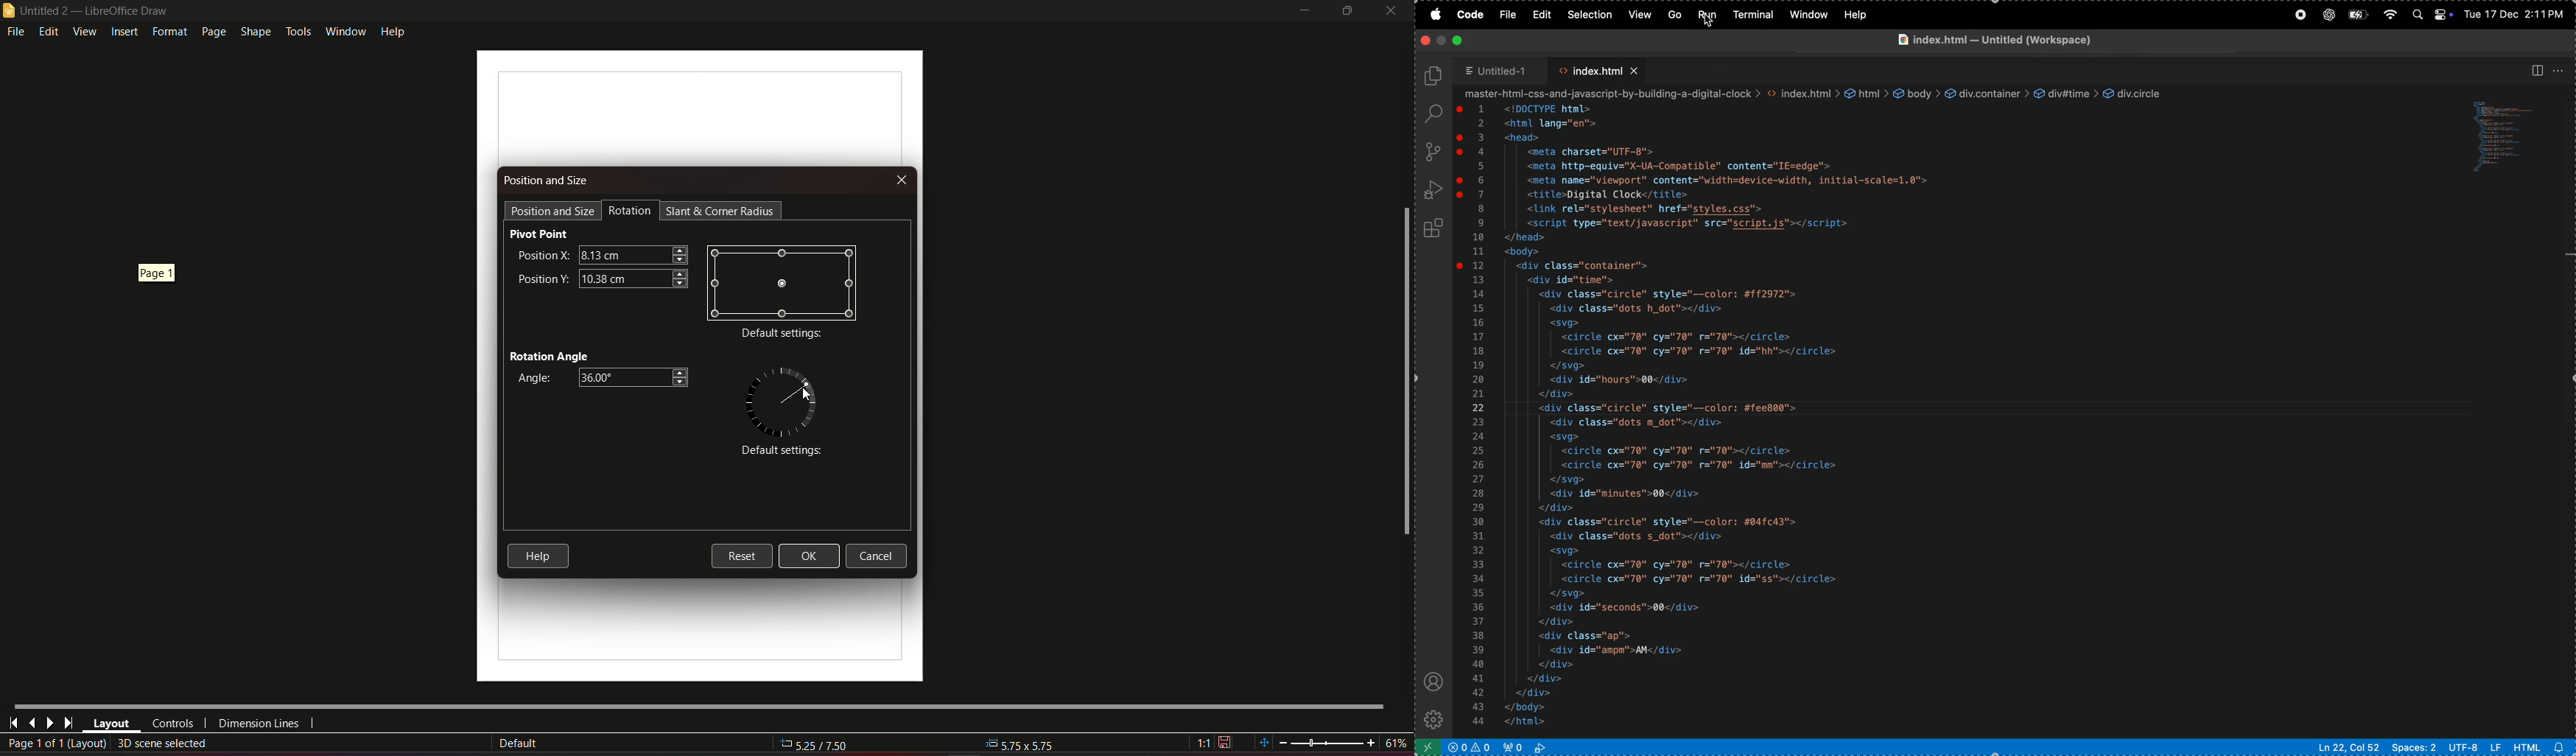 Image resolution: width=2576 pixels, height=756 pixels. I want to click on zoom, so click(1331, 738).